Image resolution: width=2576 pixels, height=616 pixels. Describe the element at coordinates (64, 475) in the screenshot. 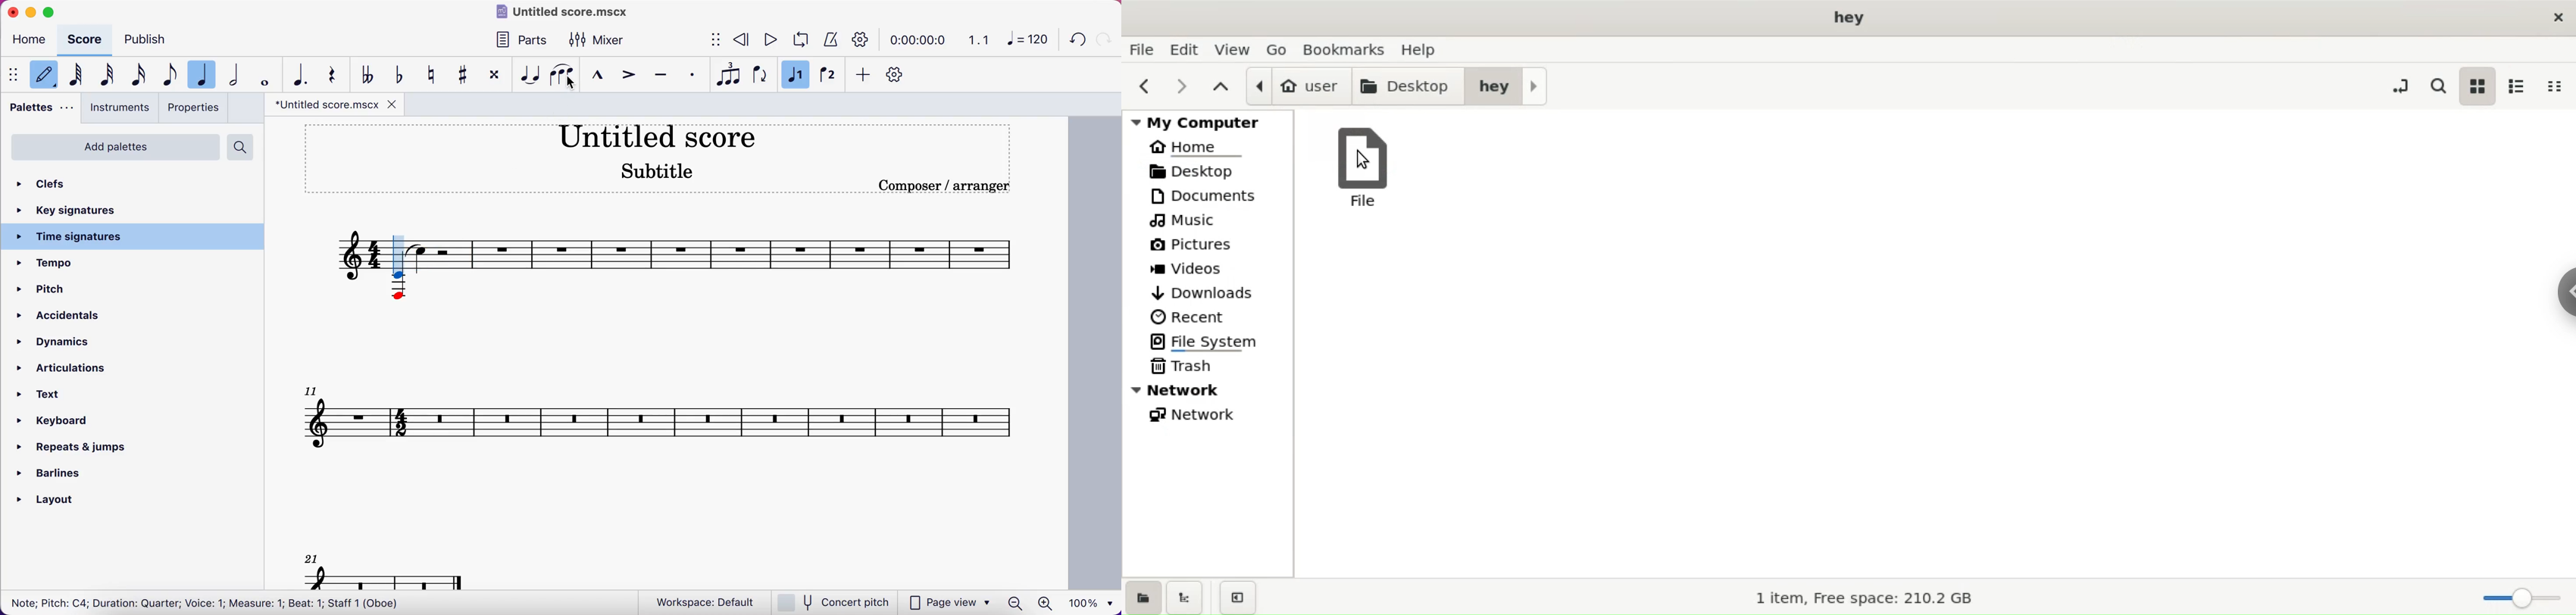

I see `barlines` at that location.